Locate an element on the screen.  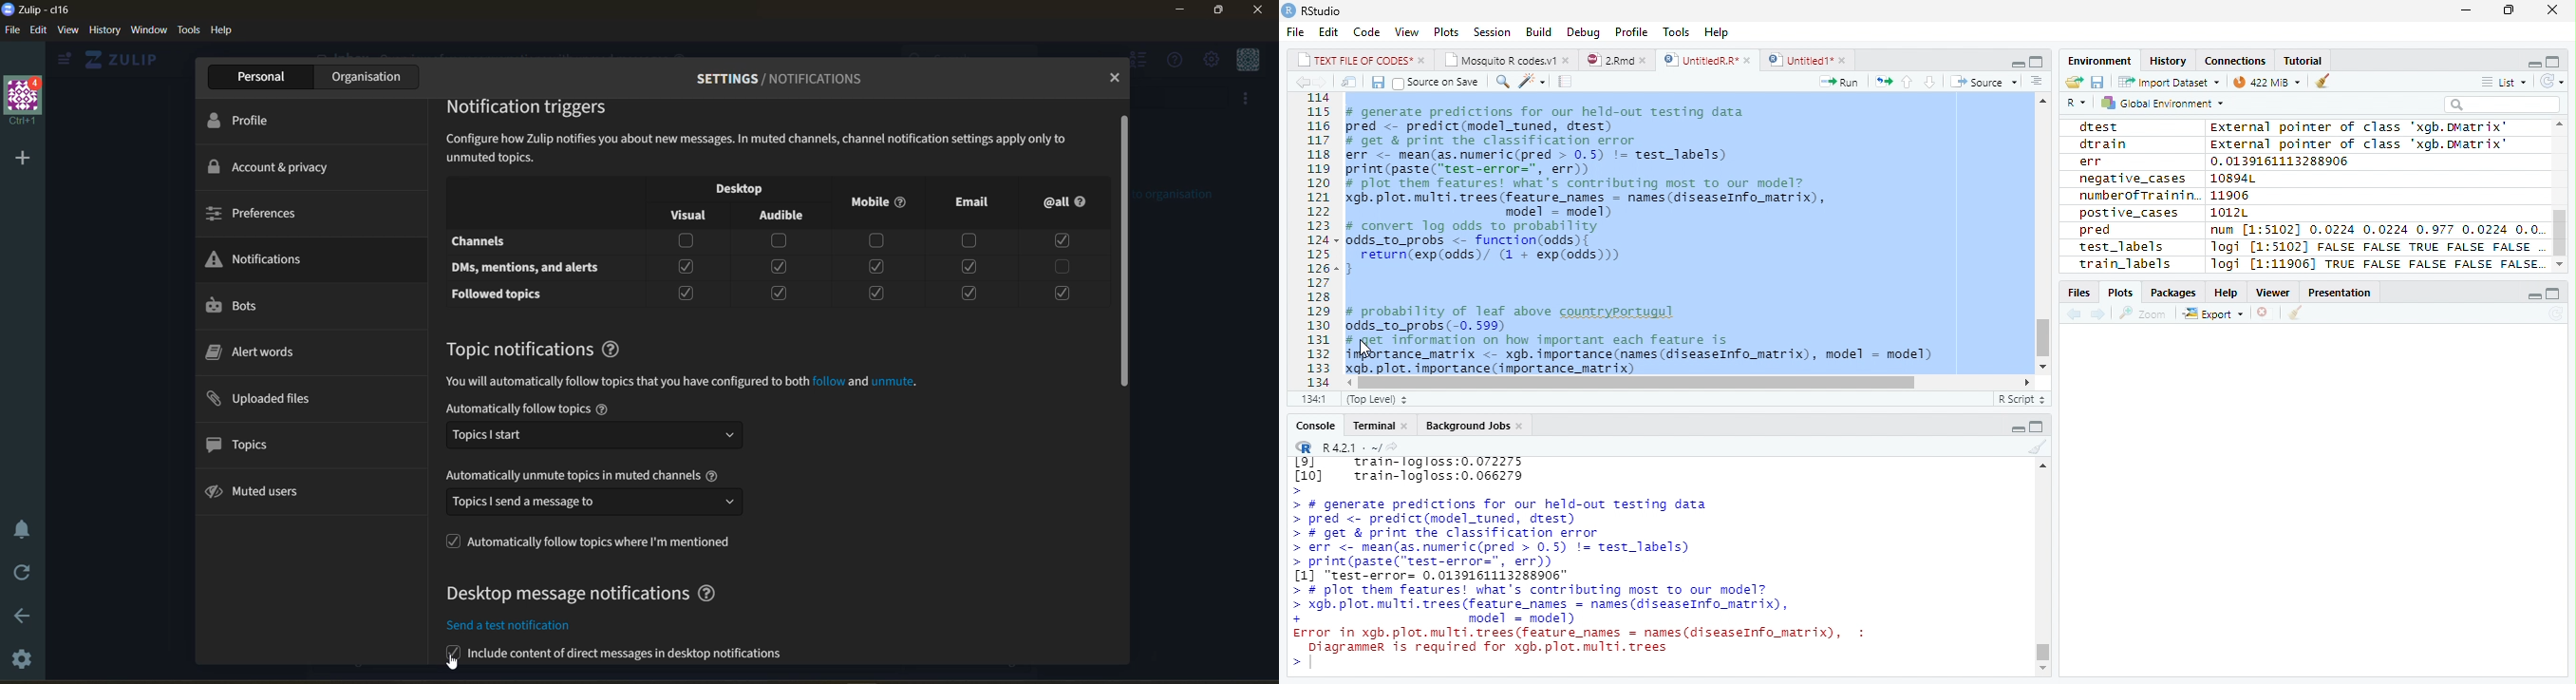
include content in notifications check is located at coordinates (608, 623).